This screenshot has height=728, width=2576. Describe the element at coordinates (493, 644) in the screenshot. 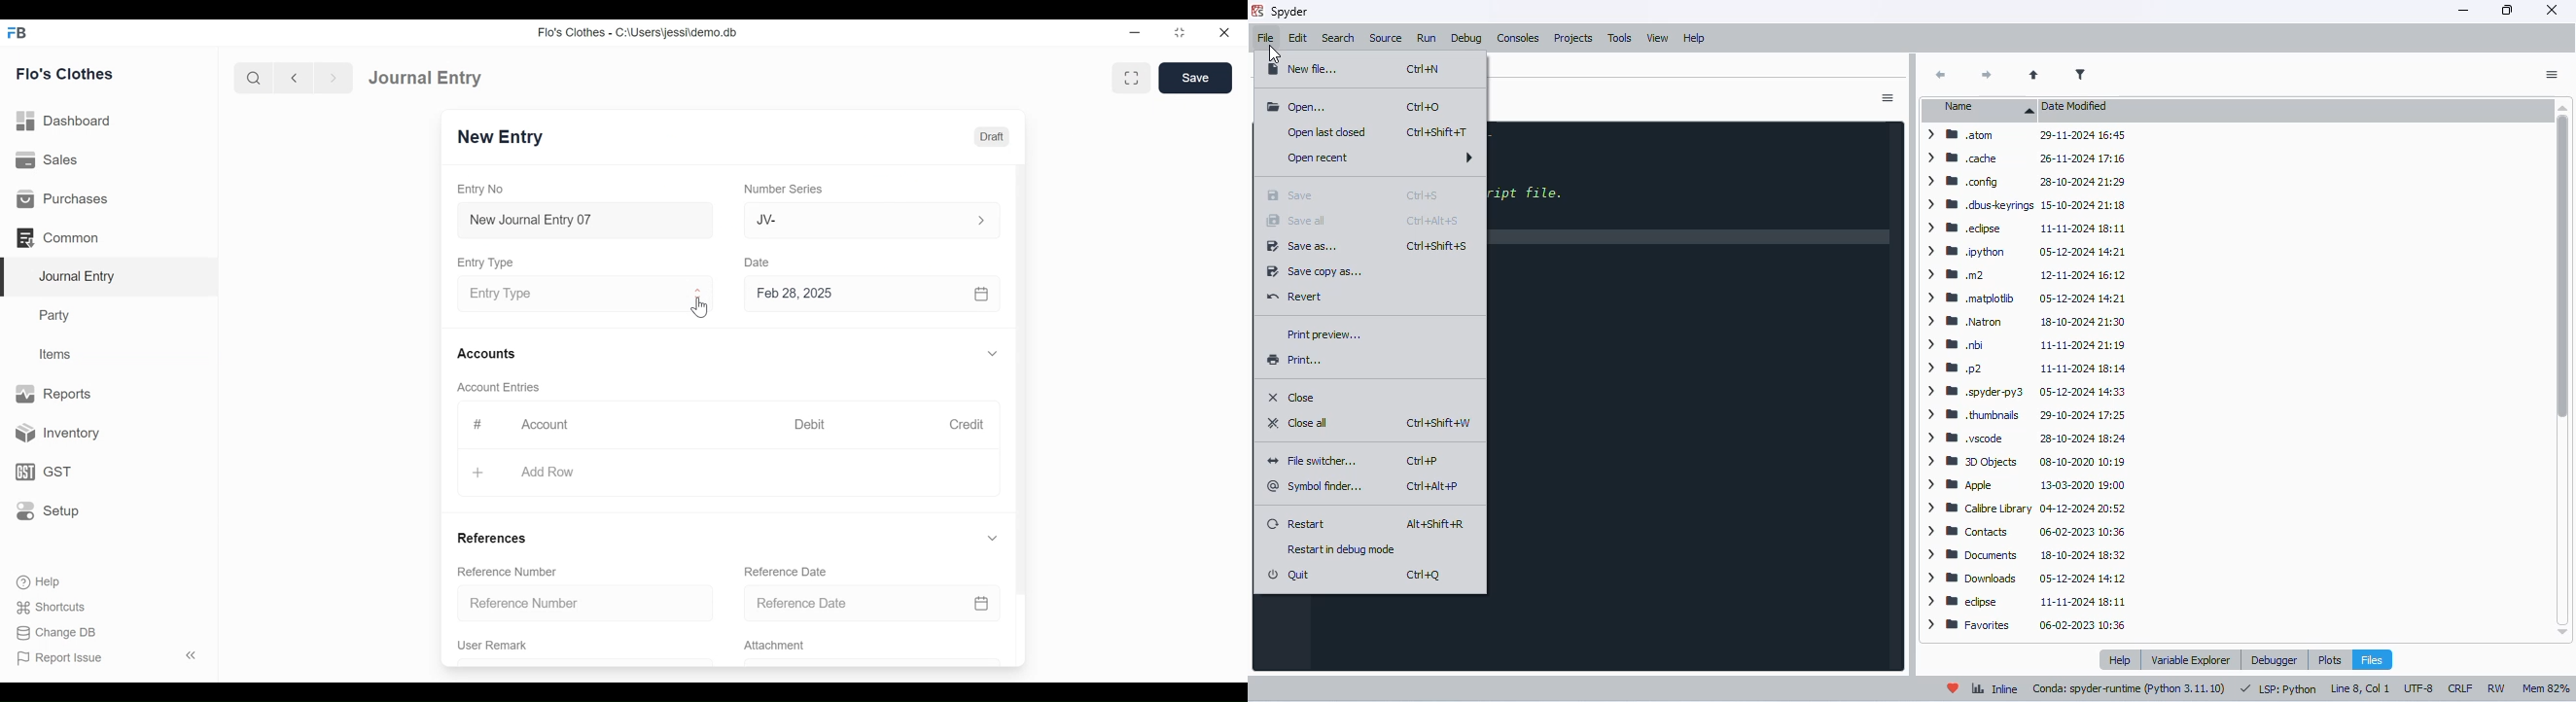

I see `User Remark` at that location.